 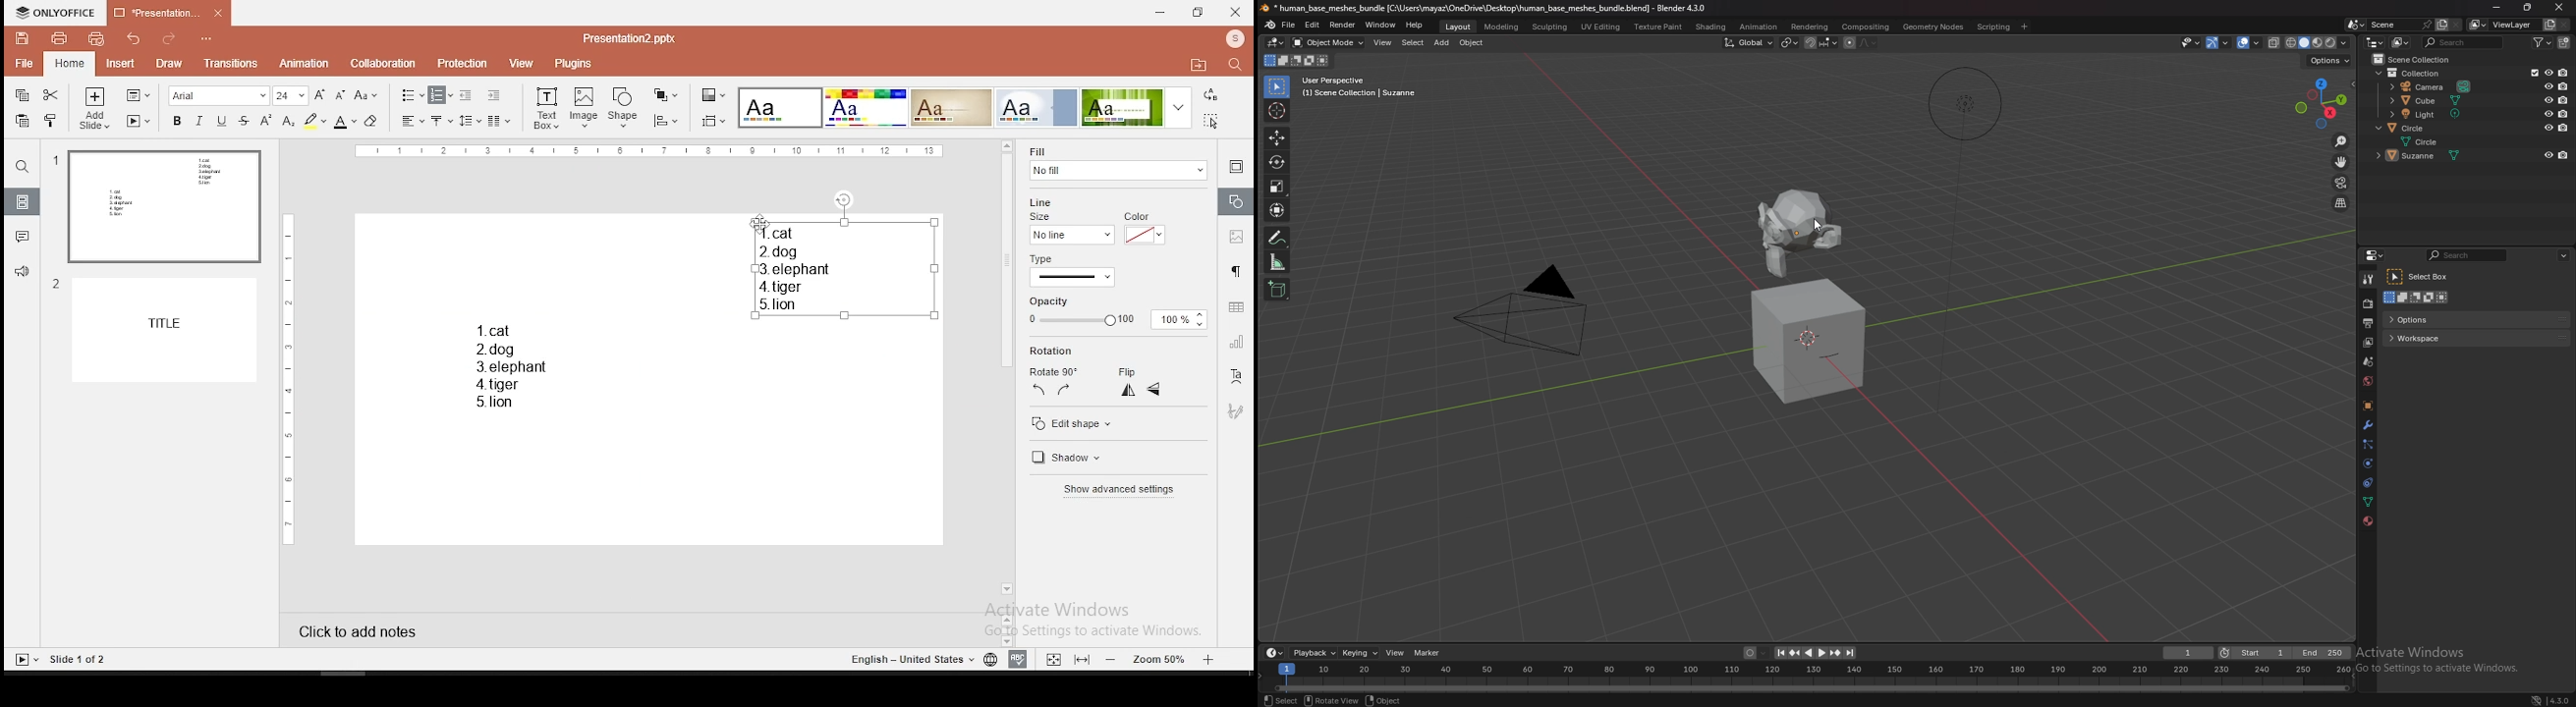 What do you see at coordinates (1804, 227) in the screenshot?
I see `suzanne` at bounding box center [1804, 227].